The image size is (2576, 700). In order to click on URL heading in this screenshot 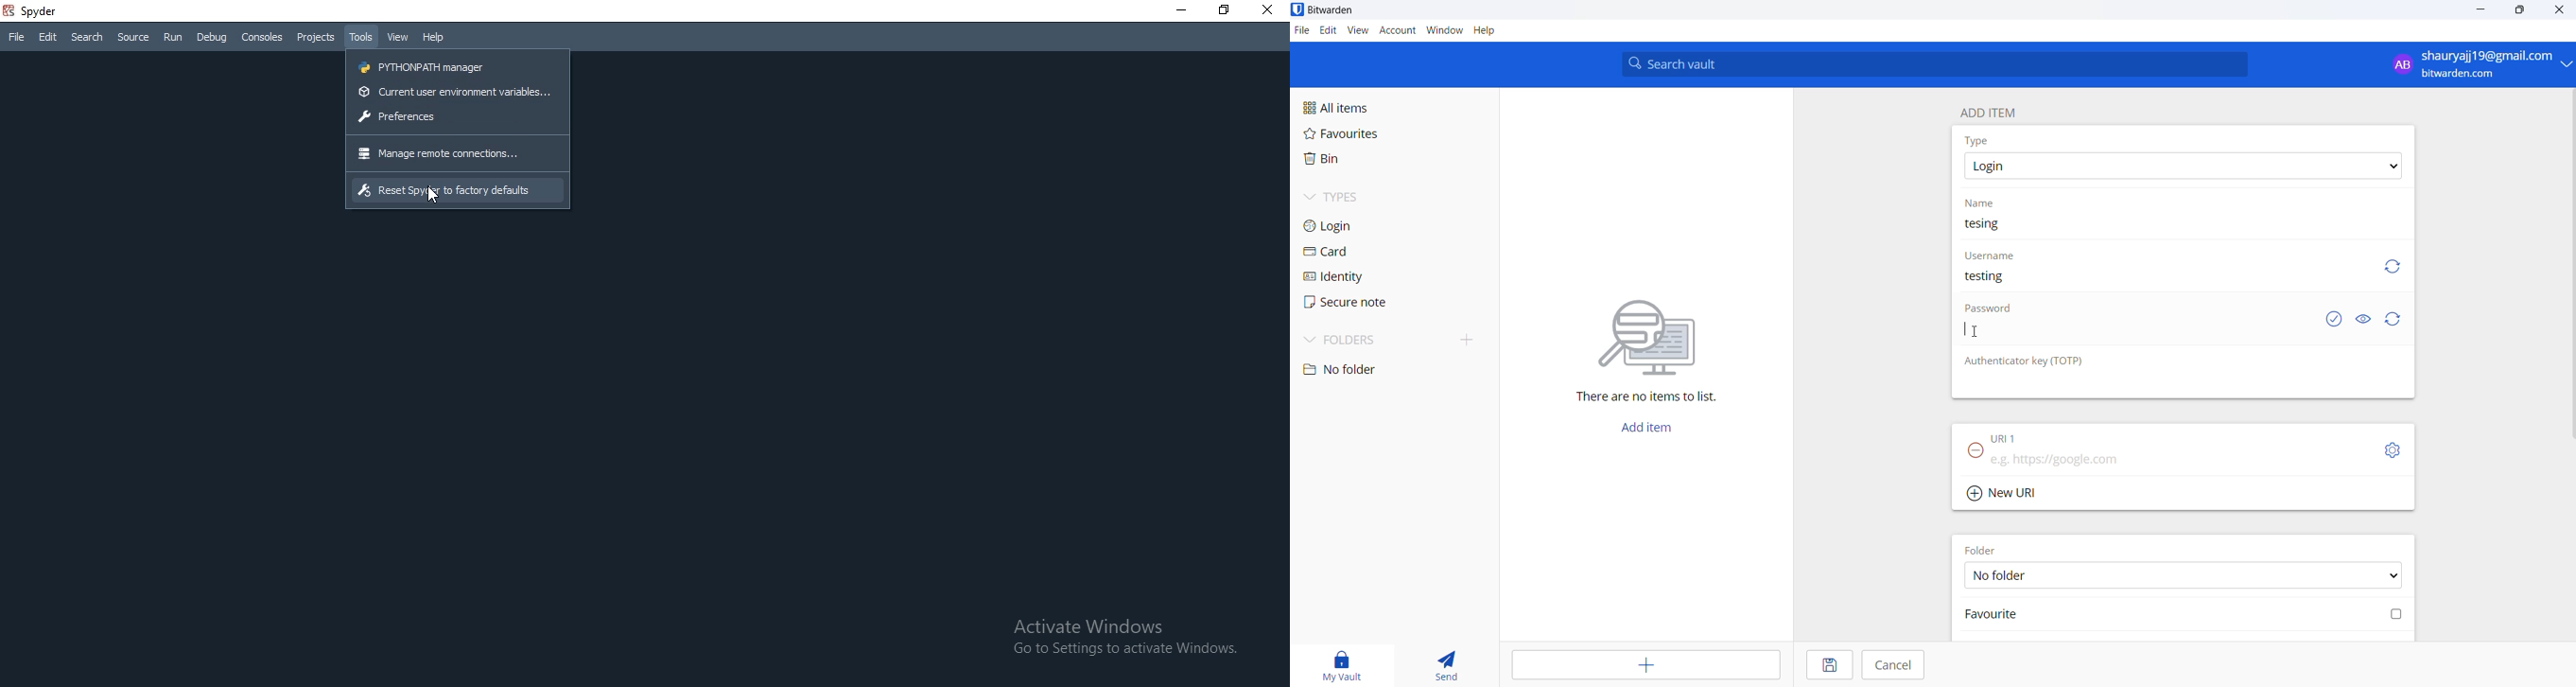, I will do `click(2009, 436)`.